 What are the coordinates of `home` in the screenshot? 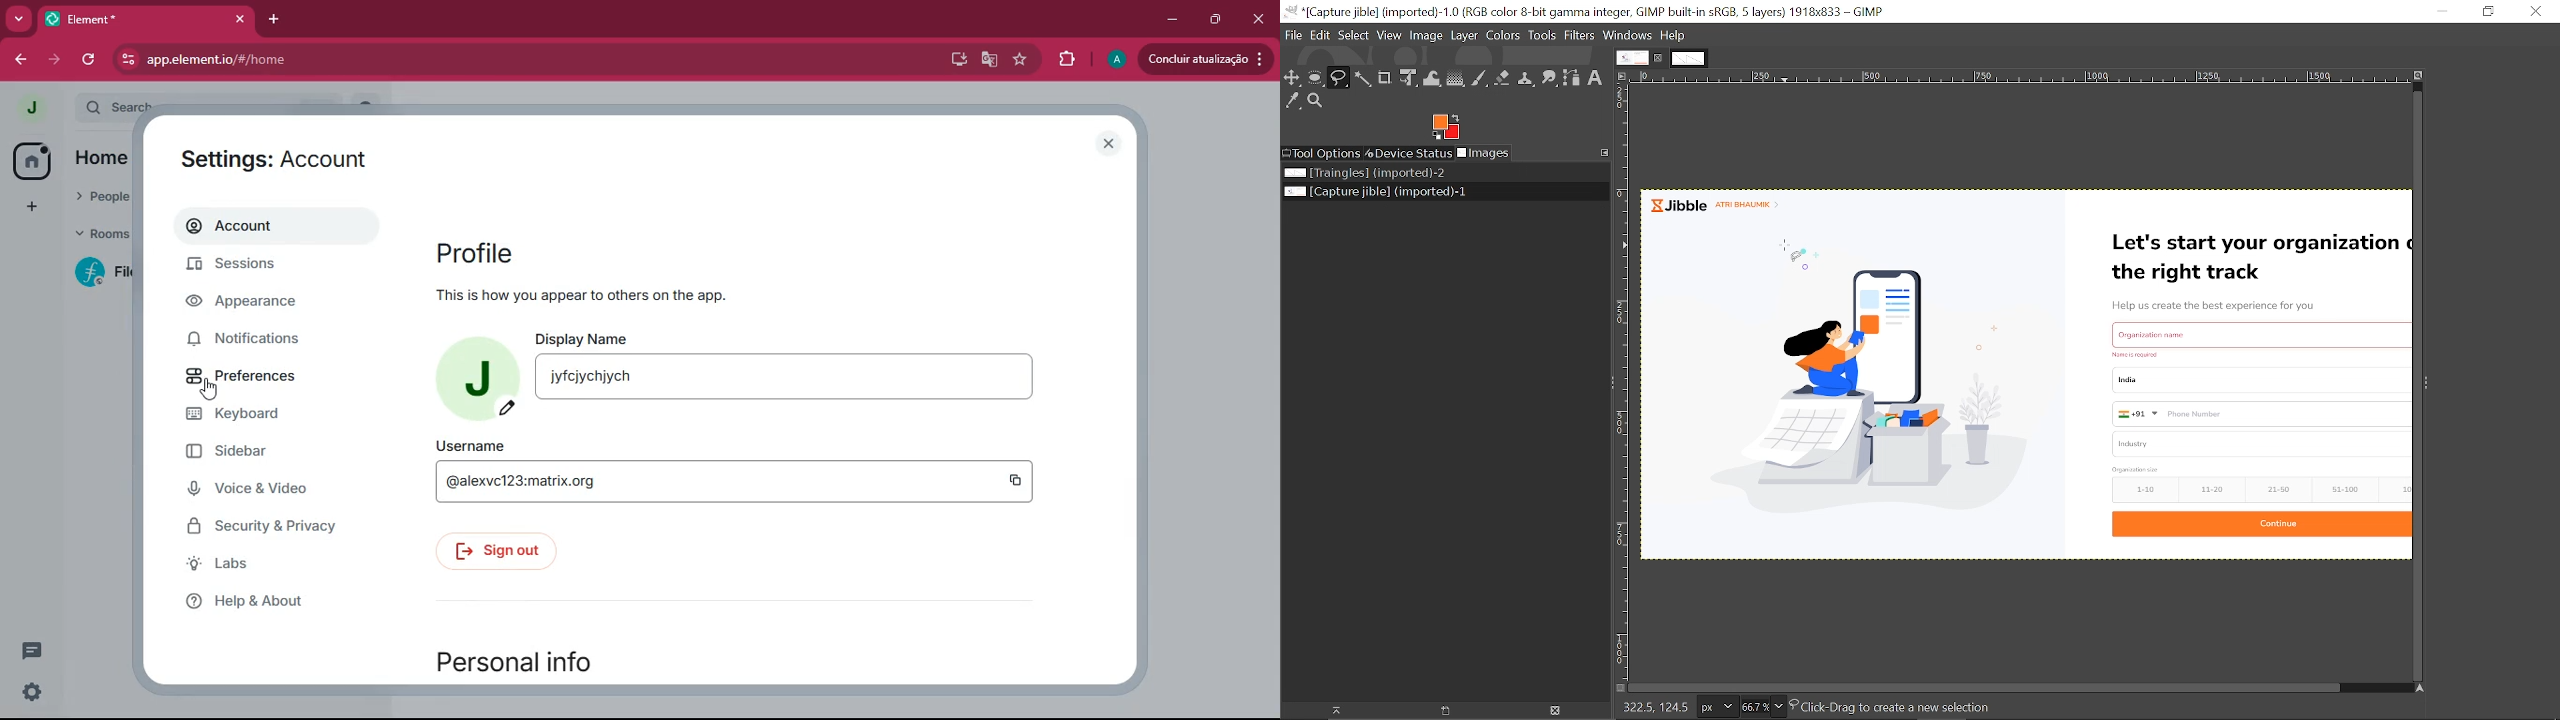 It's located at (36, 159).